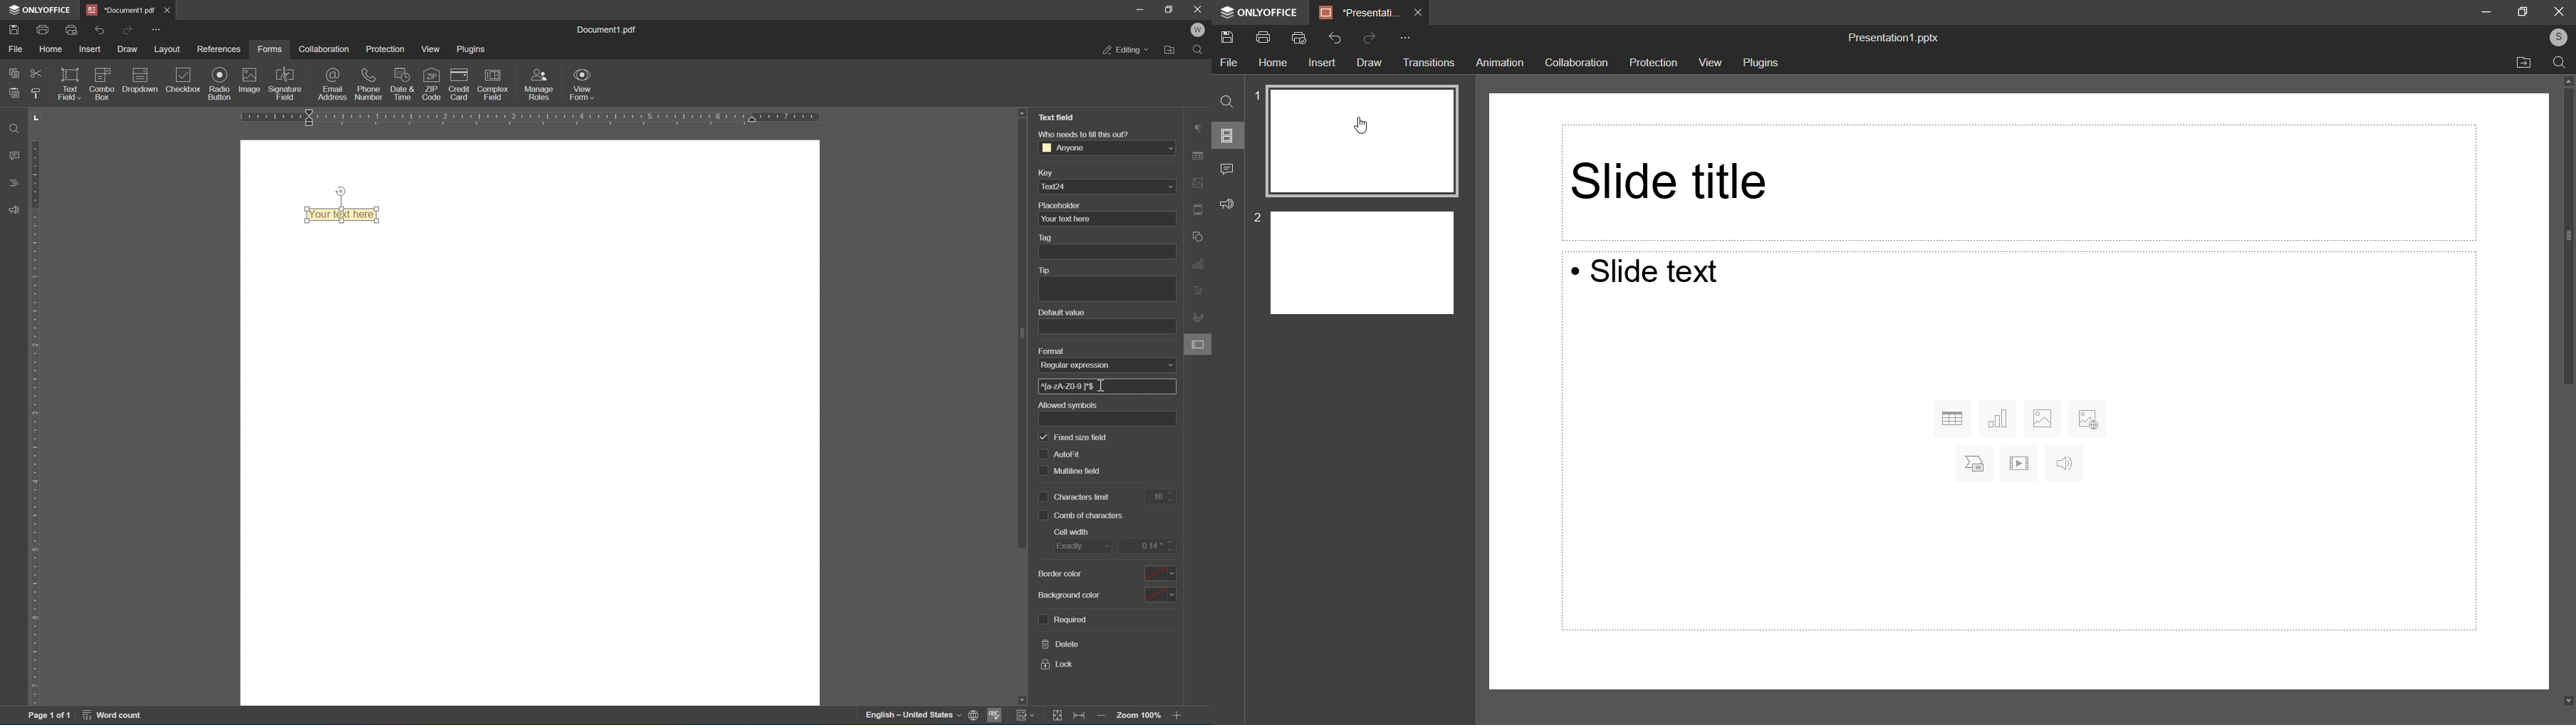 The image size is (2576, 728). Describe the element at coordinates (1359, 127) in the screenshot. I see `Cursor` at that location.